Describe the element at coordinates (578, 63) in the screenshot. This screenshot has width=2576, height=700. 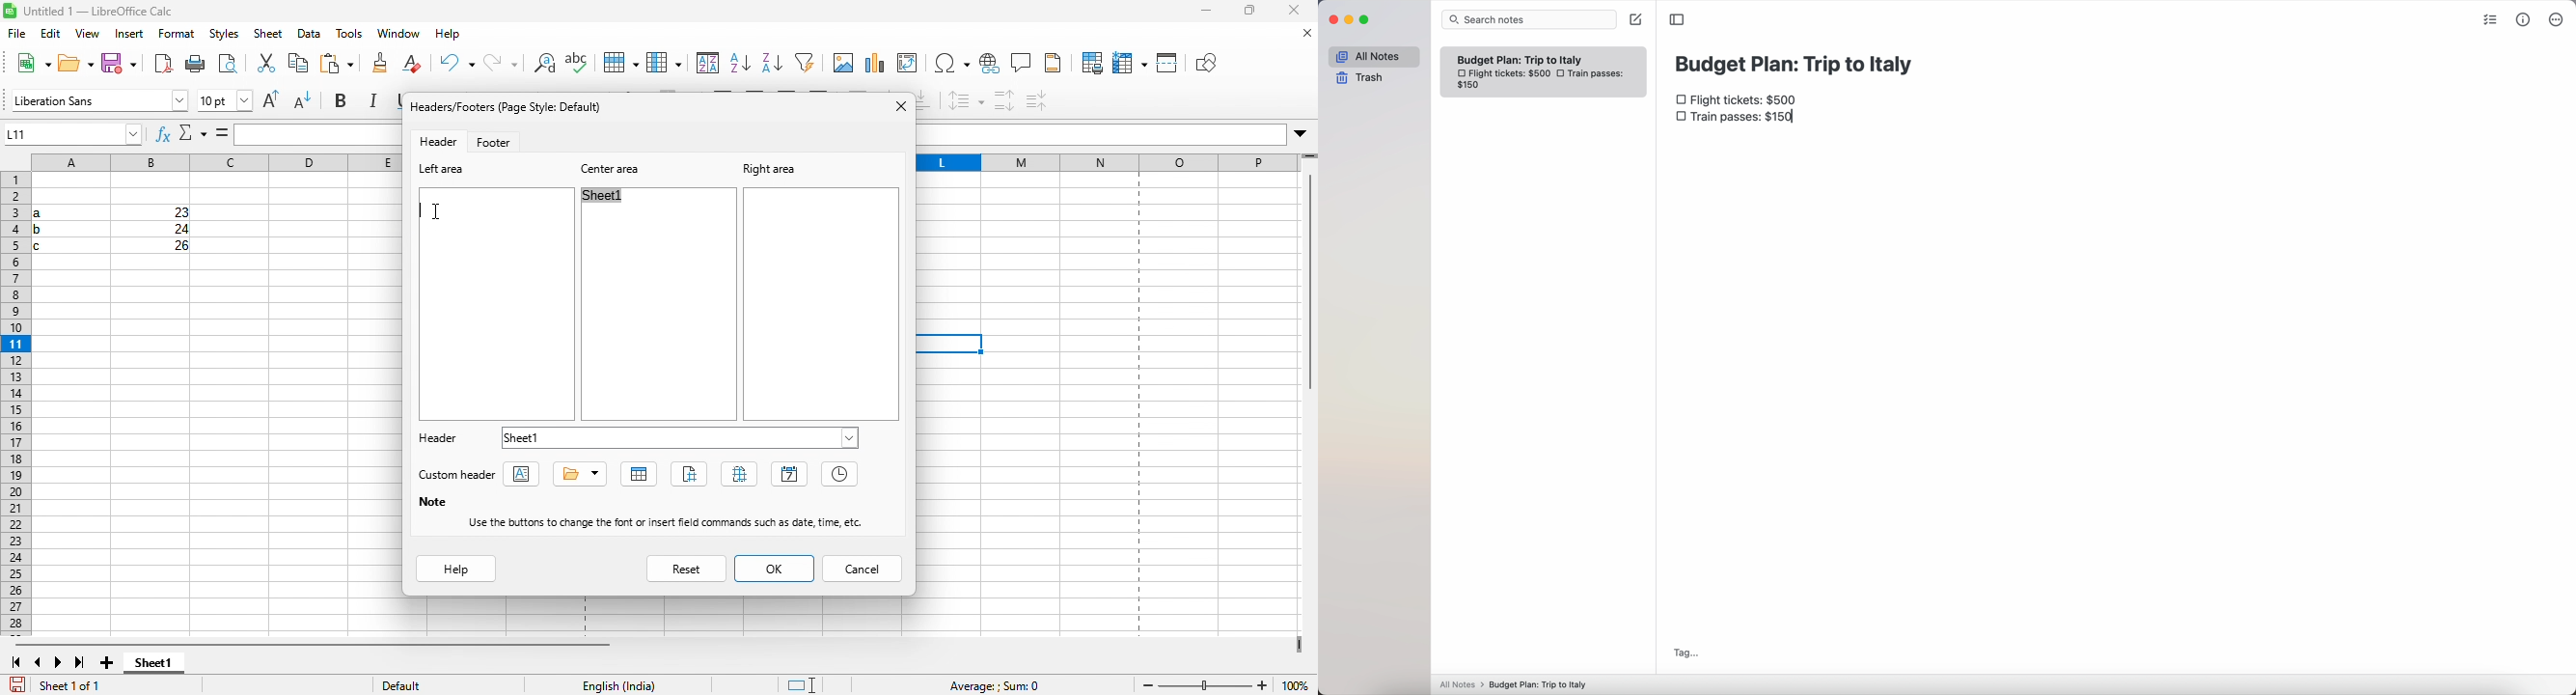
I see `row` at that location.